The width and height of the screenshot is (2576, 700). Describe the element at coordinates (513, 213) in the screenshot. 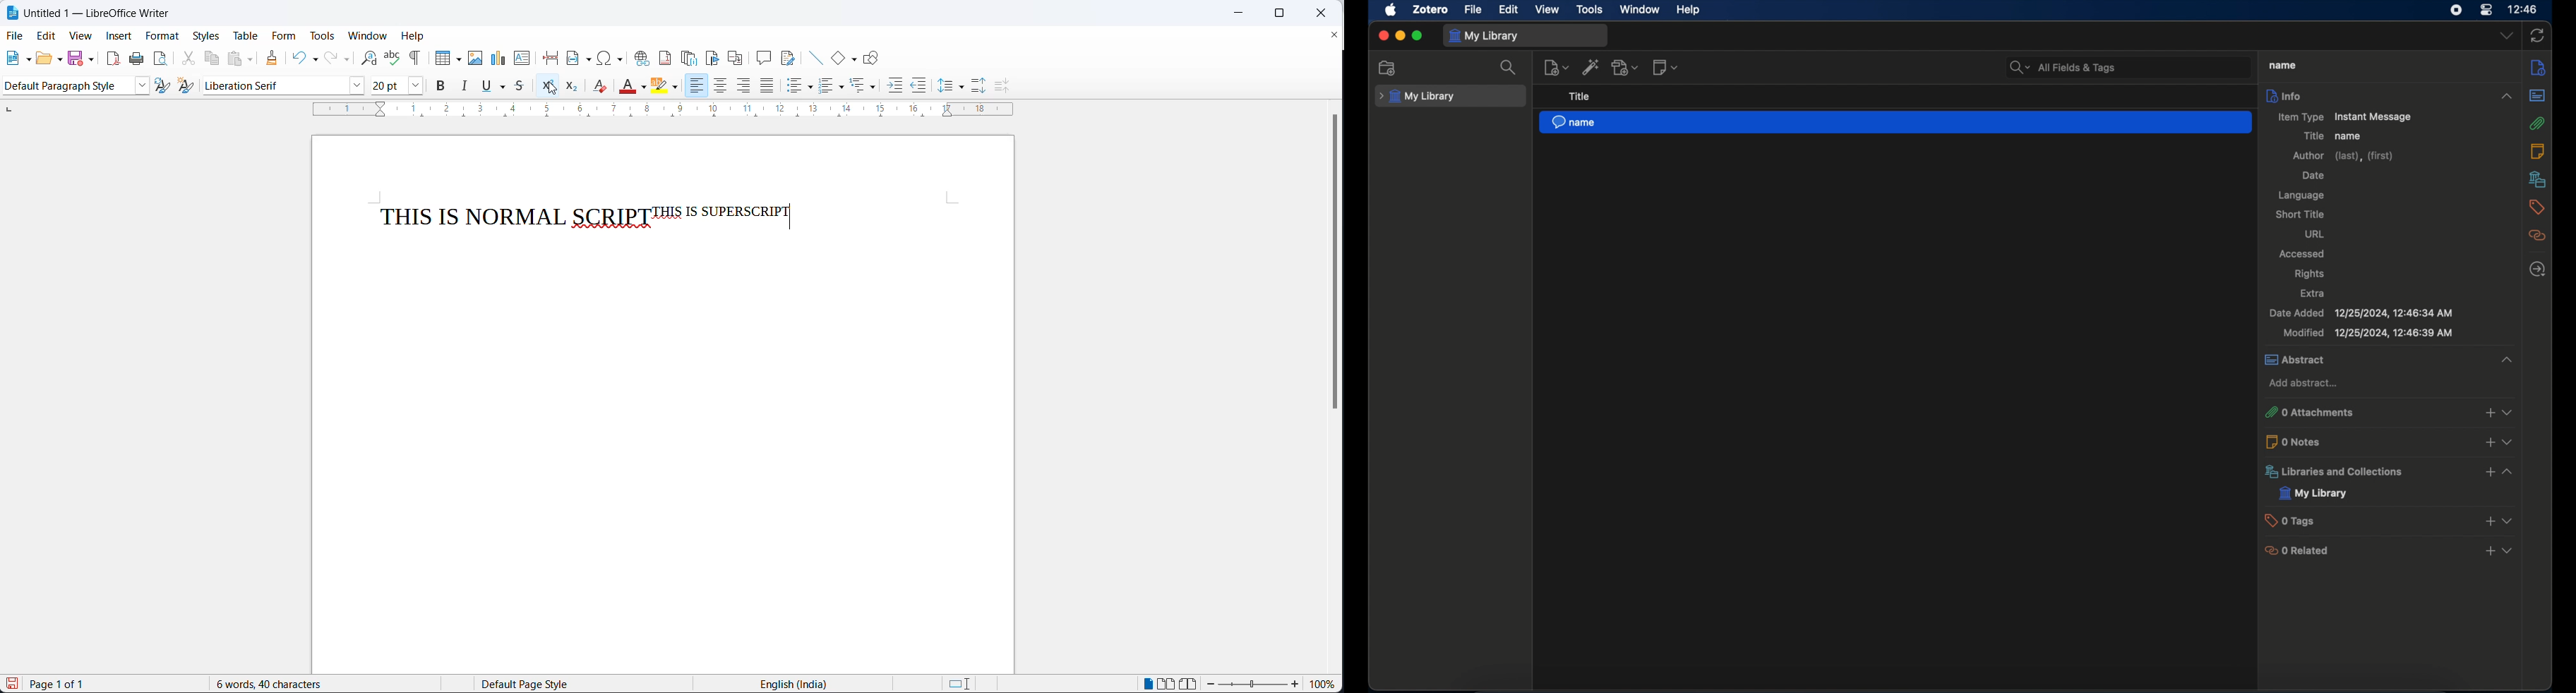

I see `THIS IS NORMATI SCRIPT` at that location.